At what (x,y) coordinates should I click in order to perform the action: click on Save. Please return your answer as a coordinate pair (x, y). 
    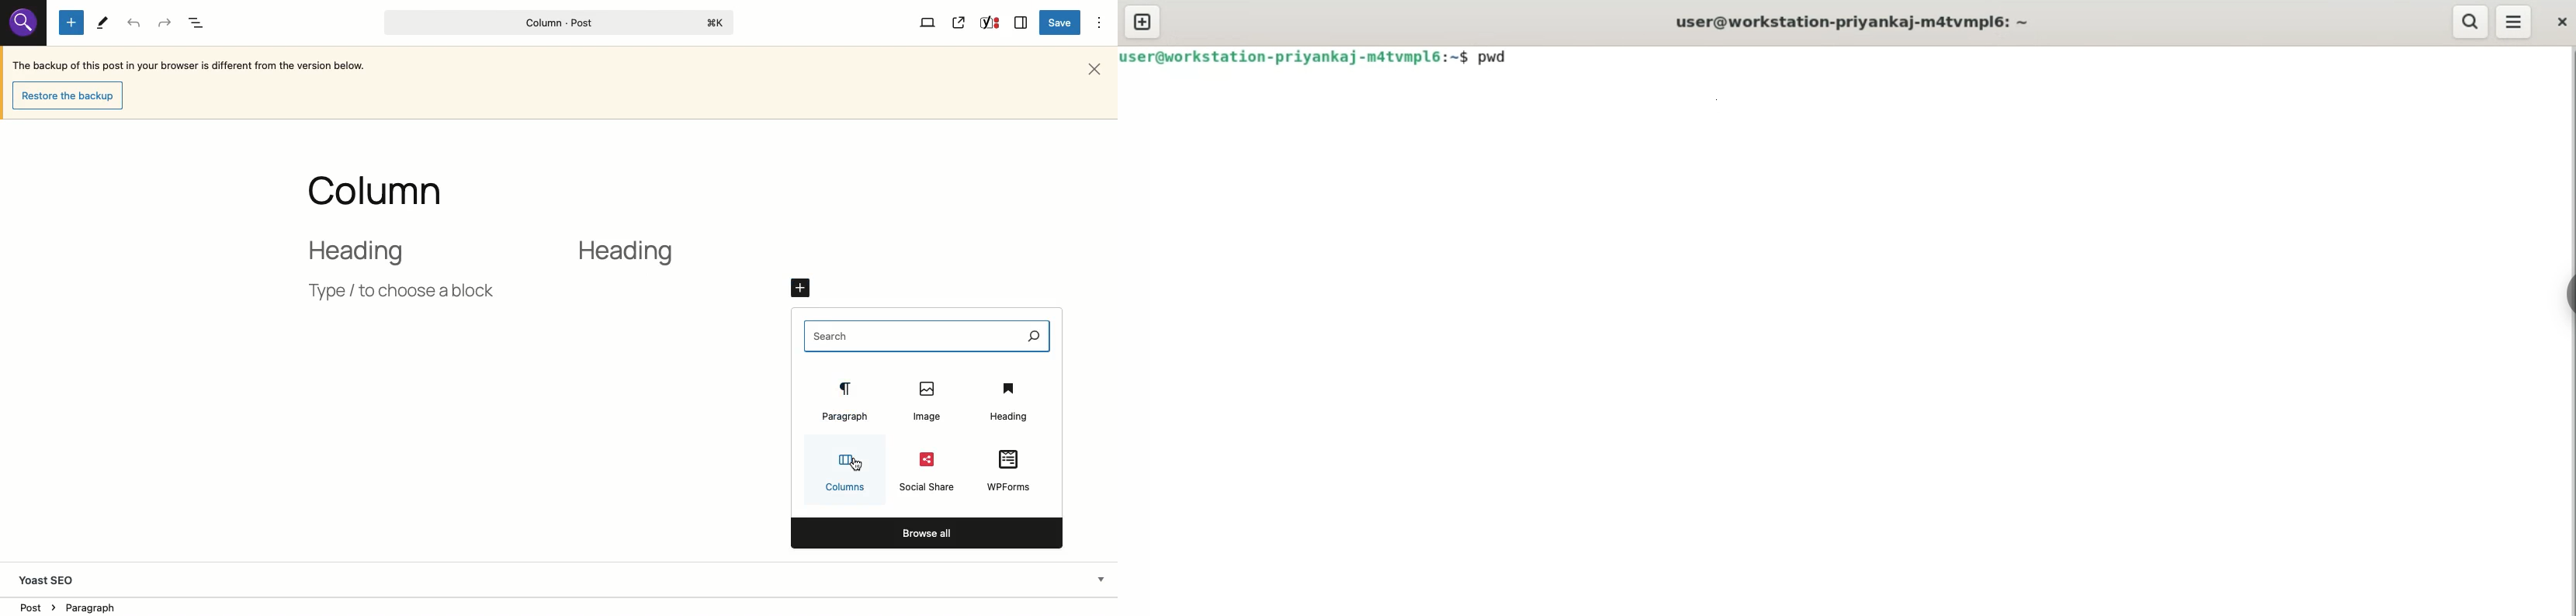
    Looking at the image, I should click on (1062, 23).